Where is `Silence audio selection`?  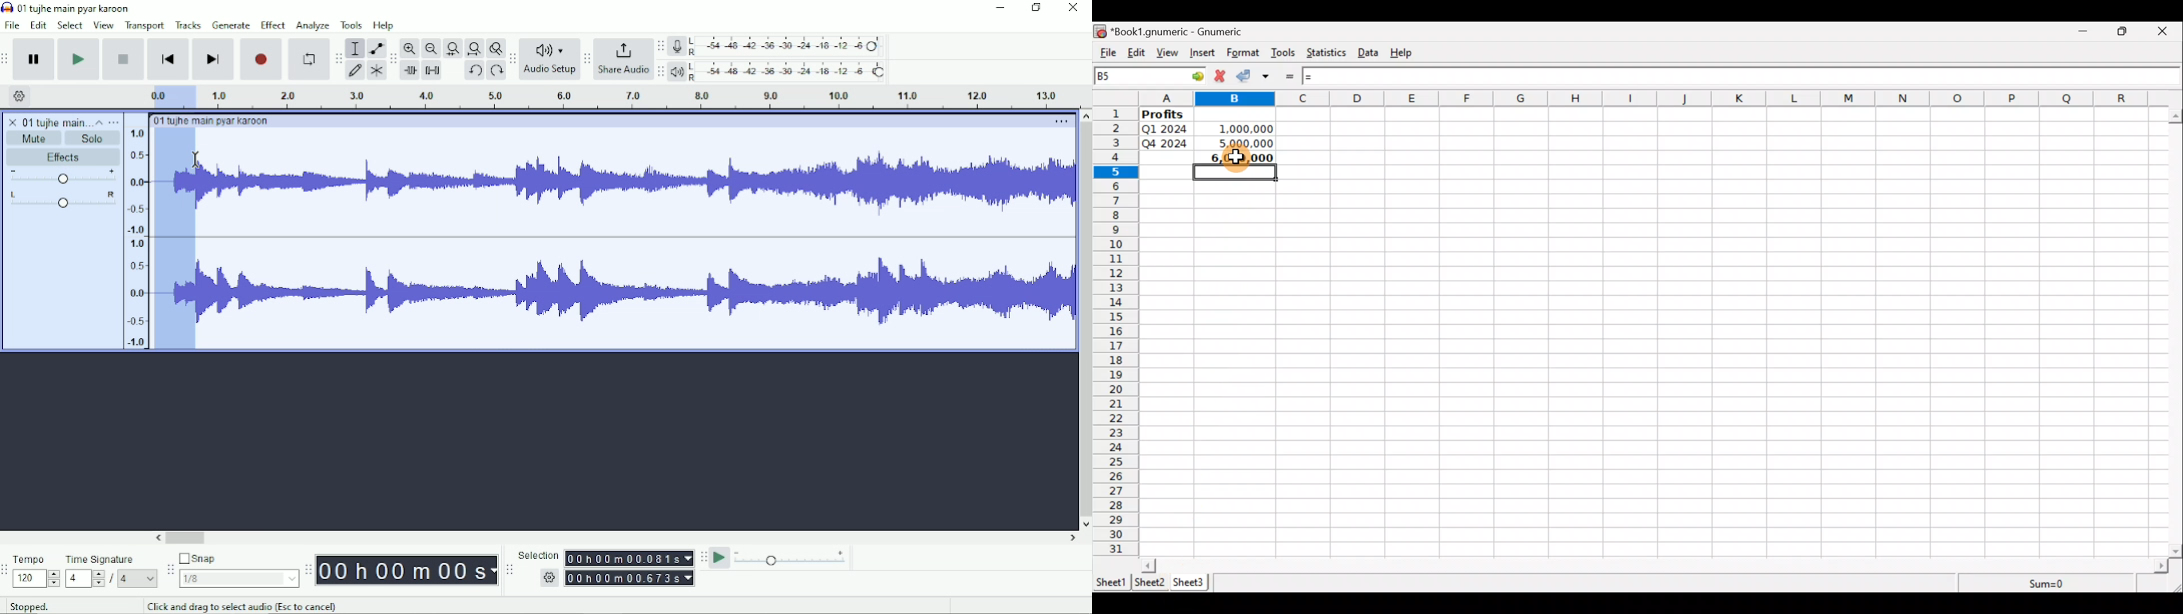 Silence audio selection is located at coordinates (432, 70).